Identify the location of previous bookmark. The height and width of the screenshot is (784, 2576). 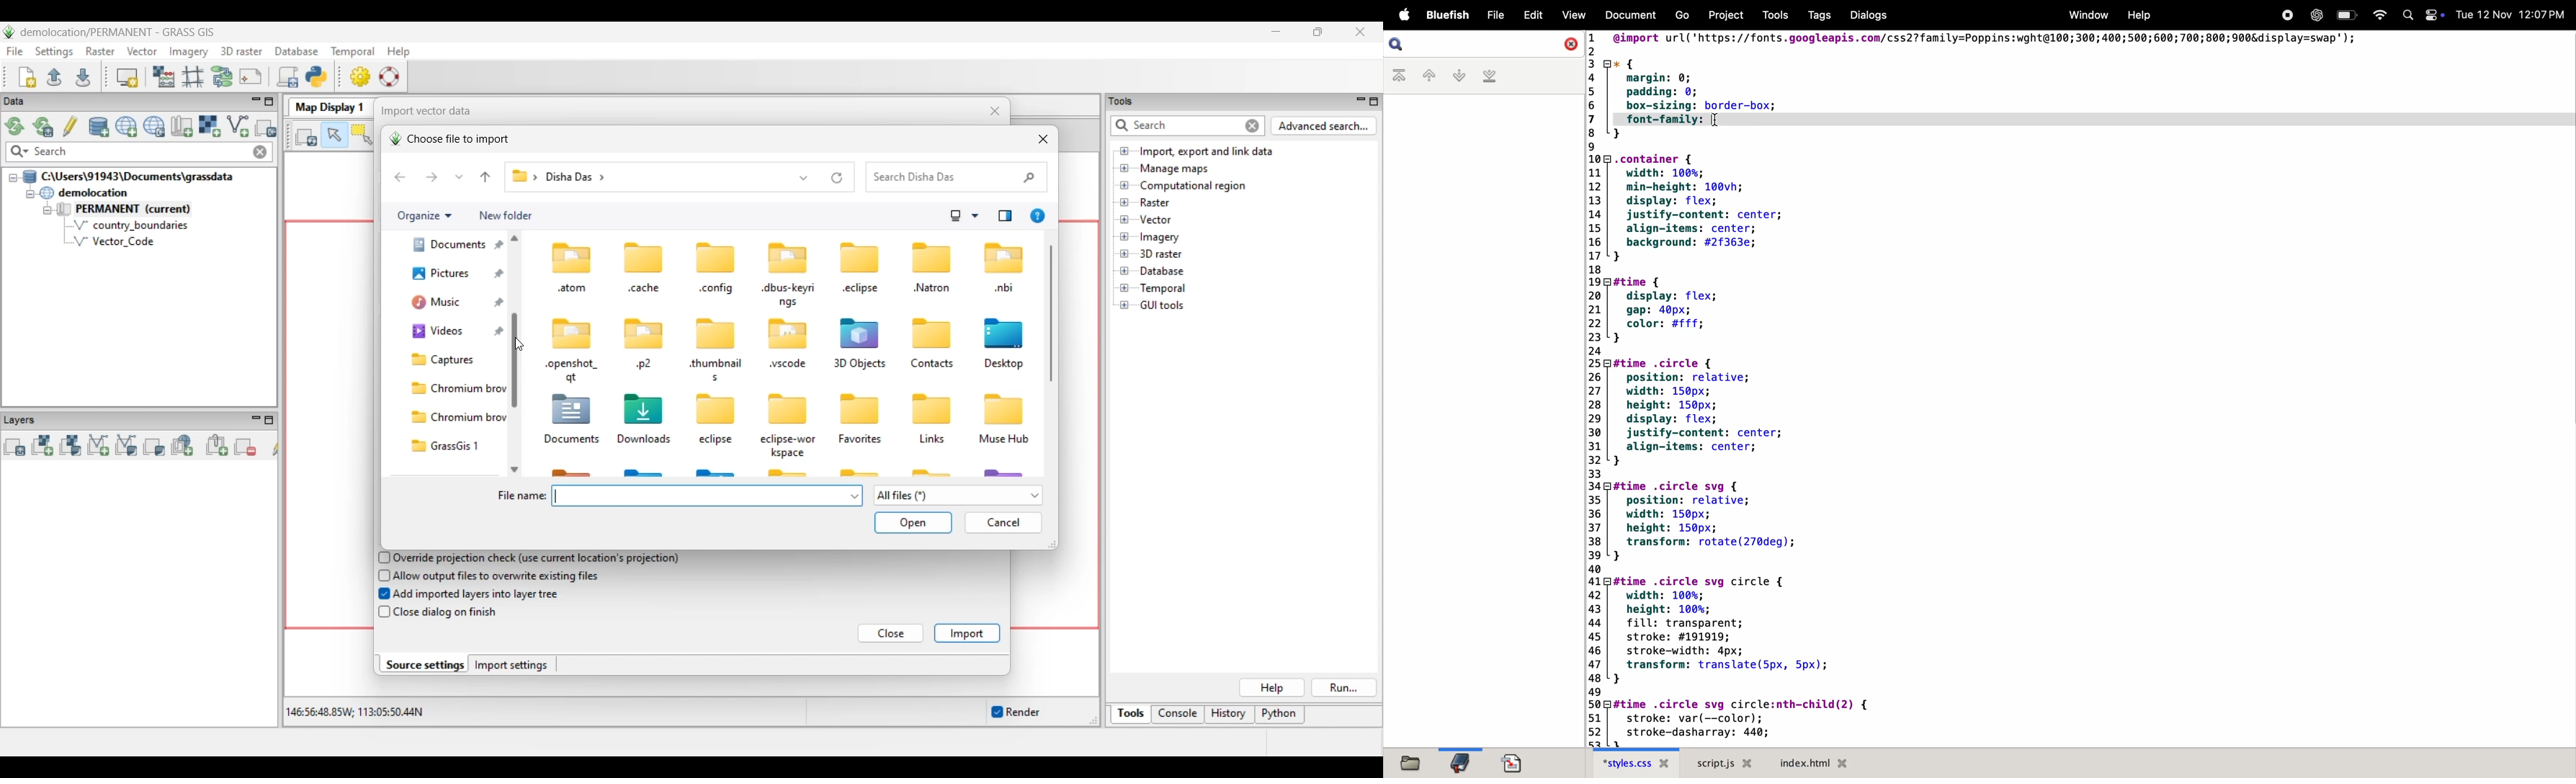
(1423, 75).